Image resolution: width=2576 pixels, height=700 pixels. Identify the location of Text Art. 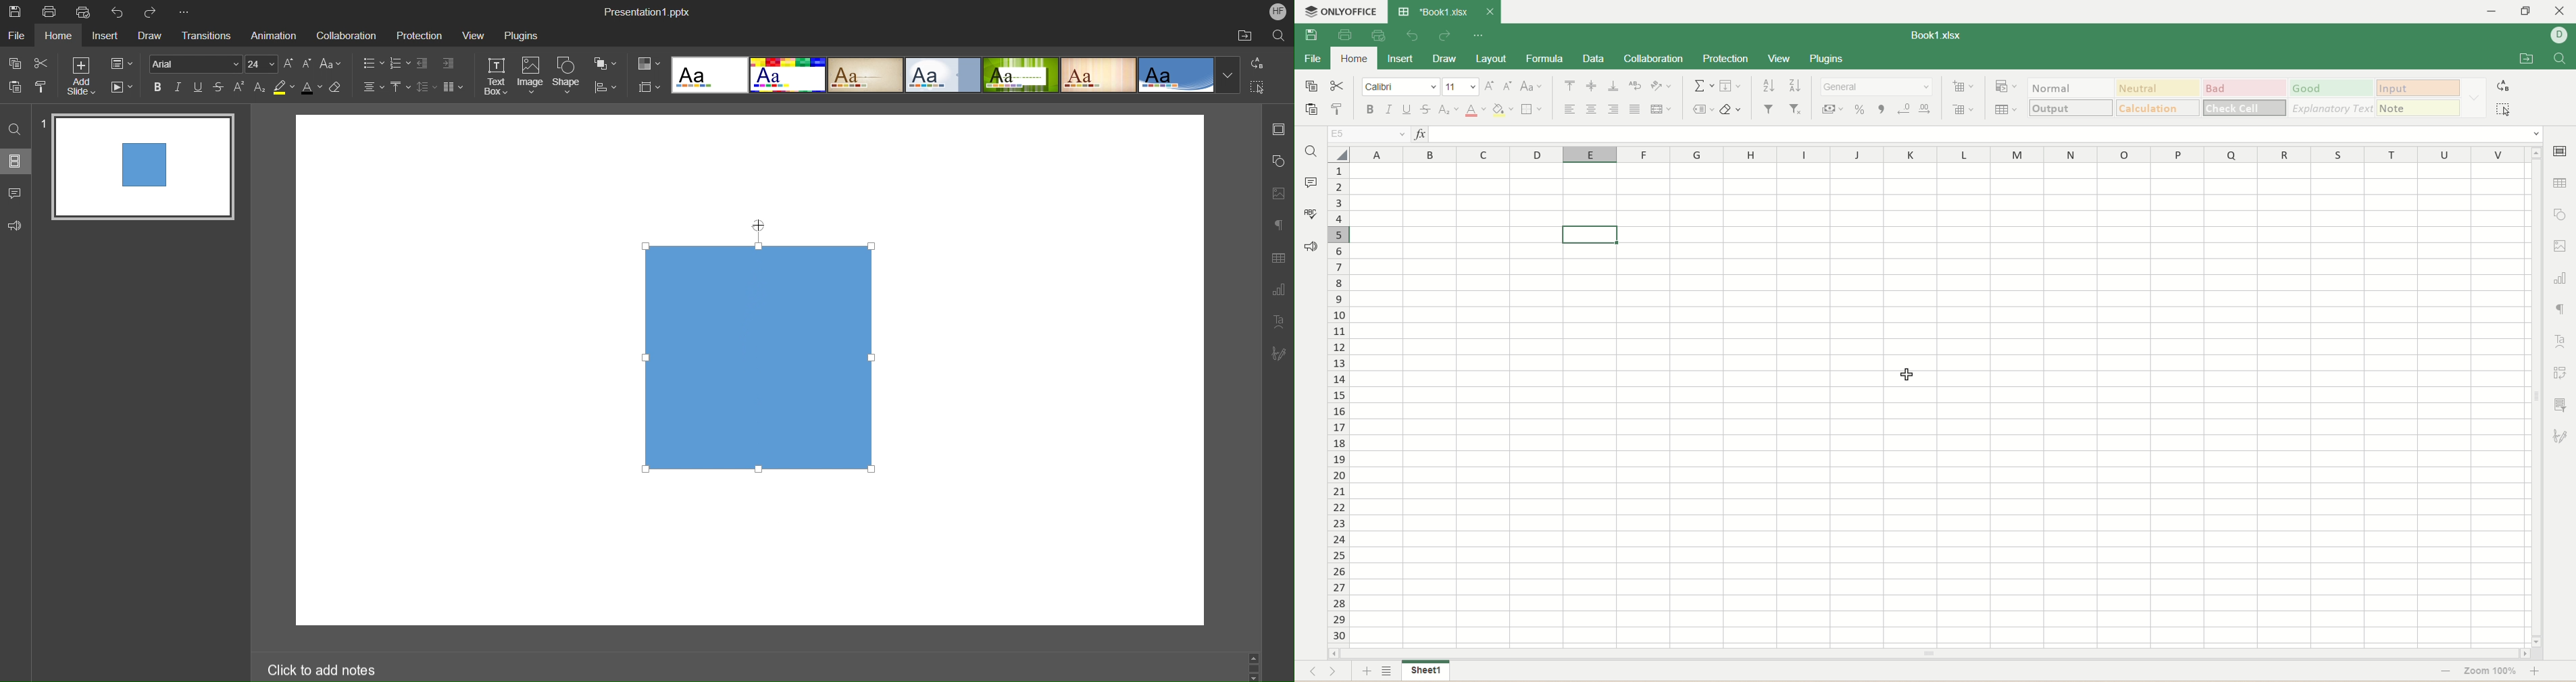
(1278, 322).